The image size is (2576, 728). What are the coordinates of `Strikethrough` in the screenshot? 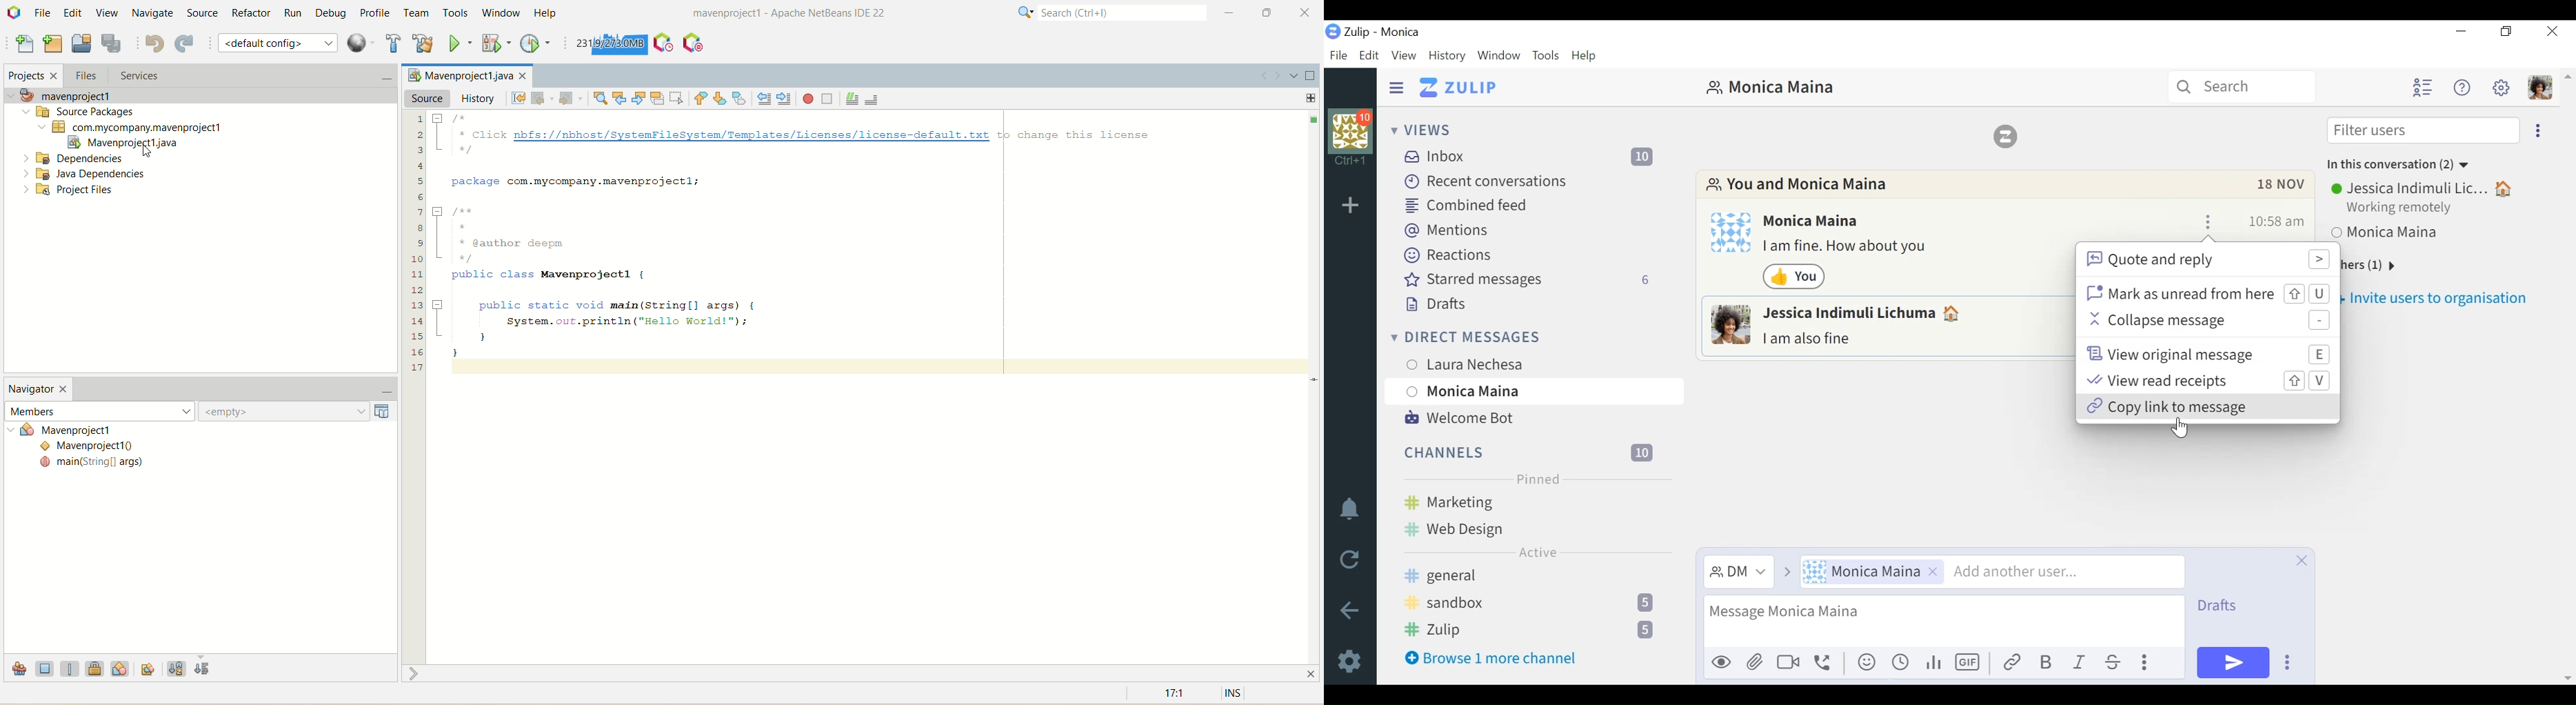 It's located at (2116, 663).